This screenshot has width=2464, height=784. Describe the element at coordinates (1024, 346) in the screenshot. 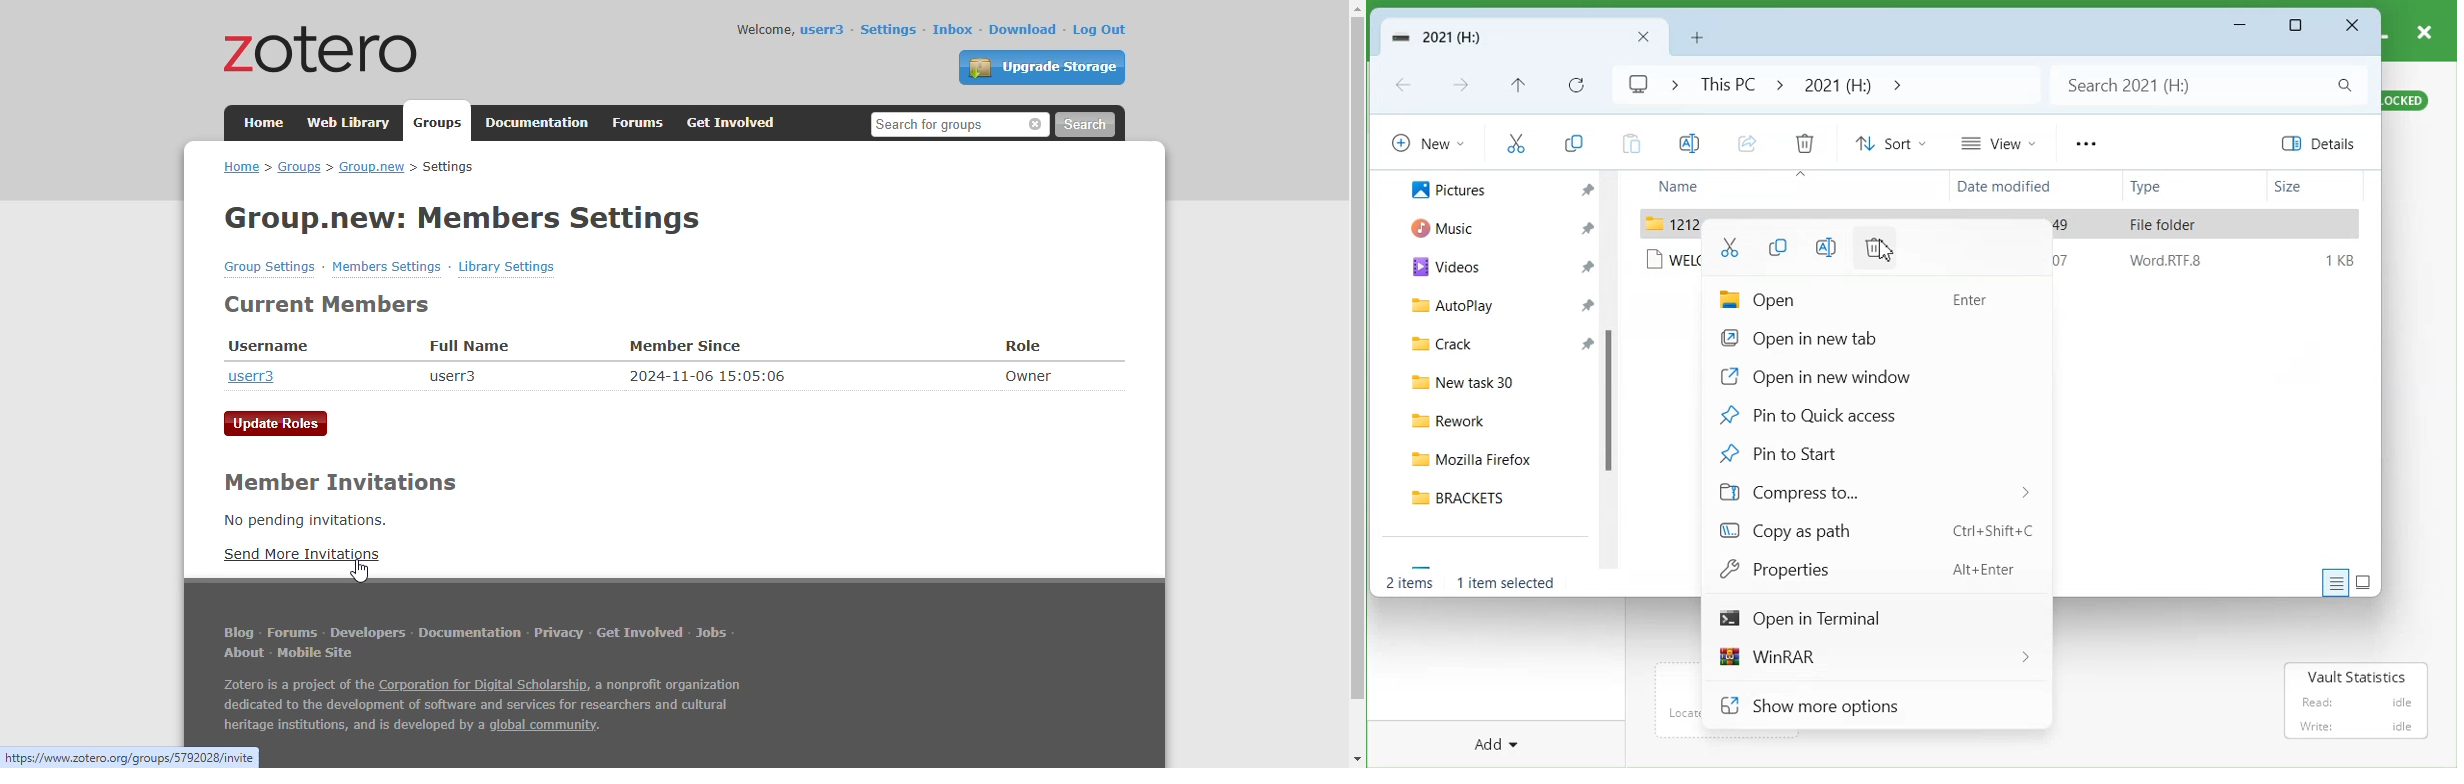

I see `role` at that location.